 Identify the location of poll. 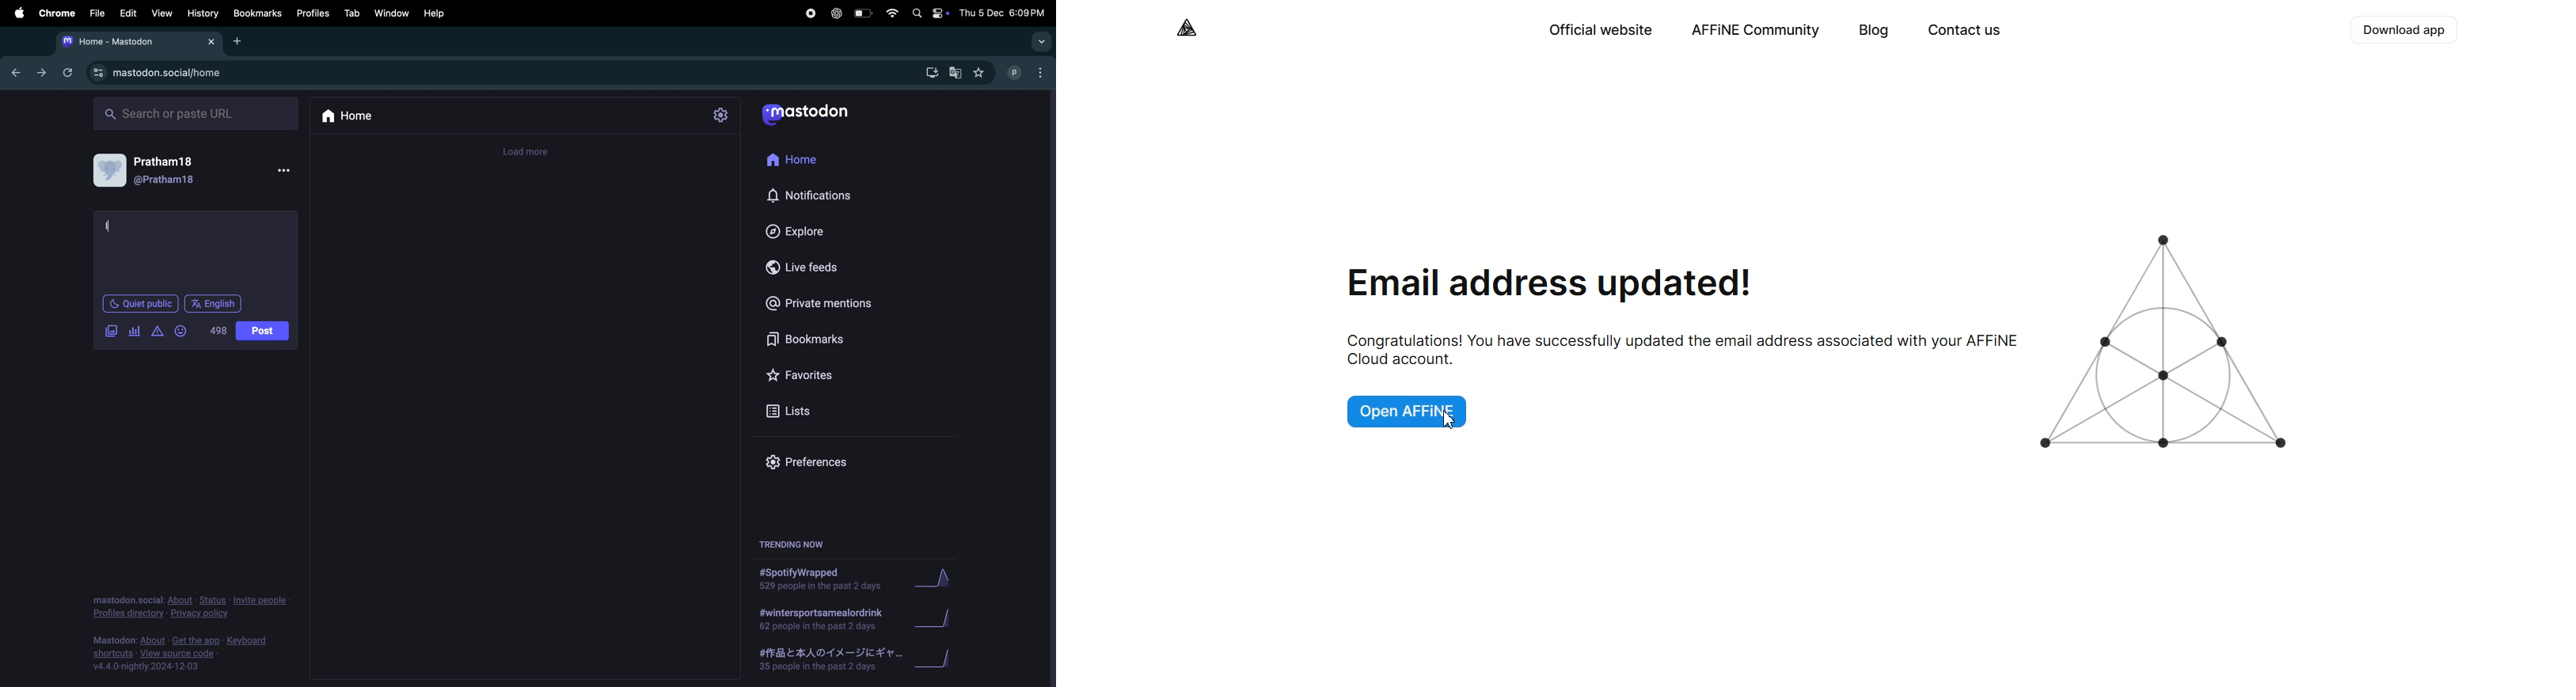
(134, 332).